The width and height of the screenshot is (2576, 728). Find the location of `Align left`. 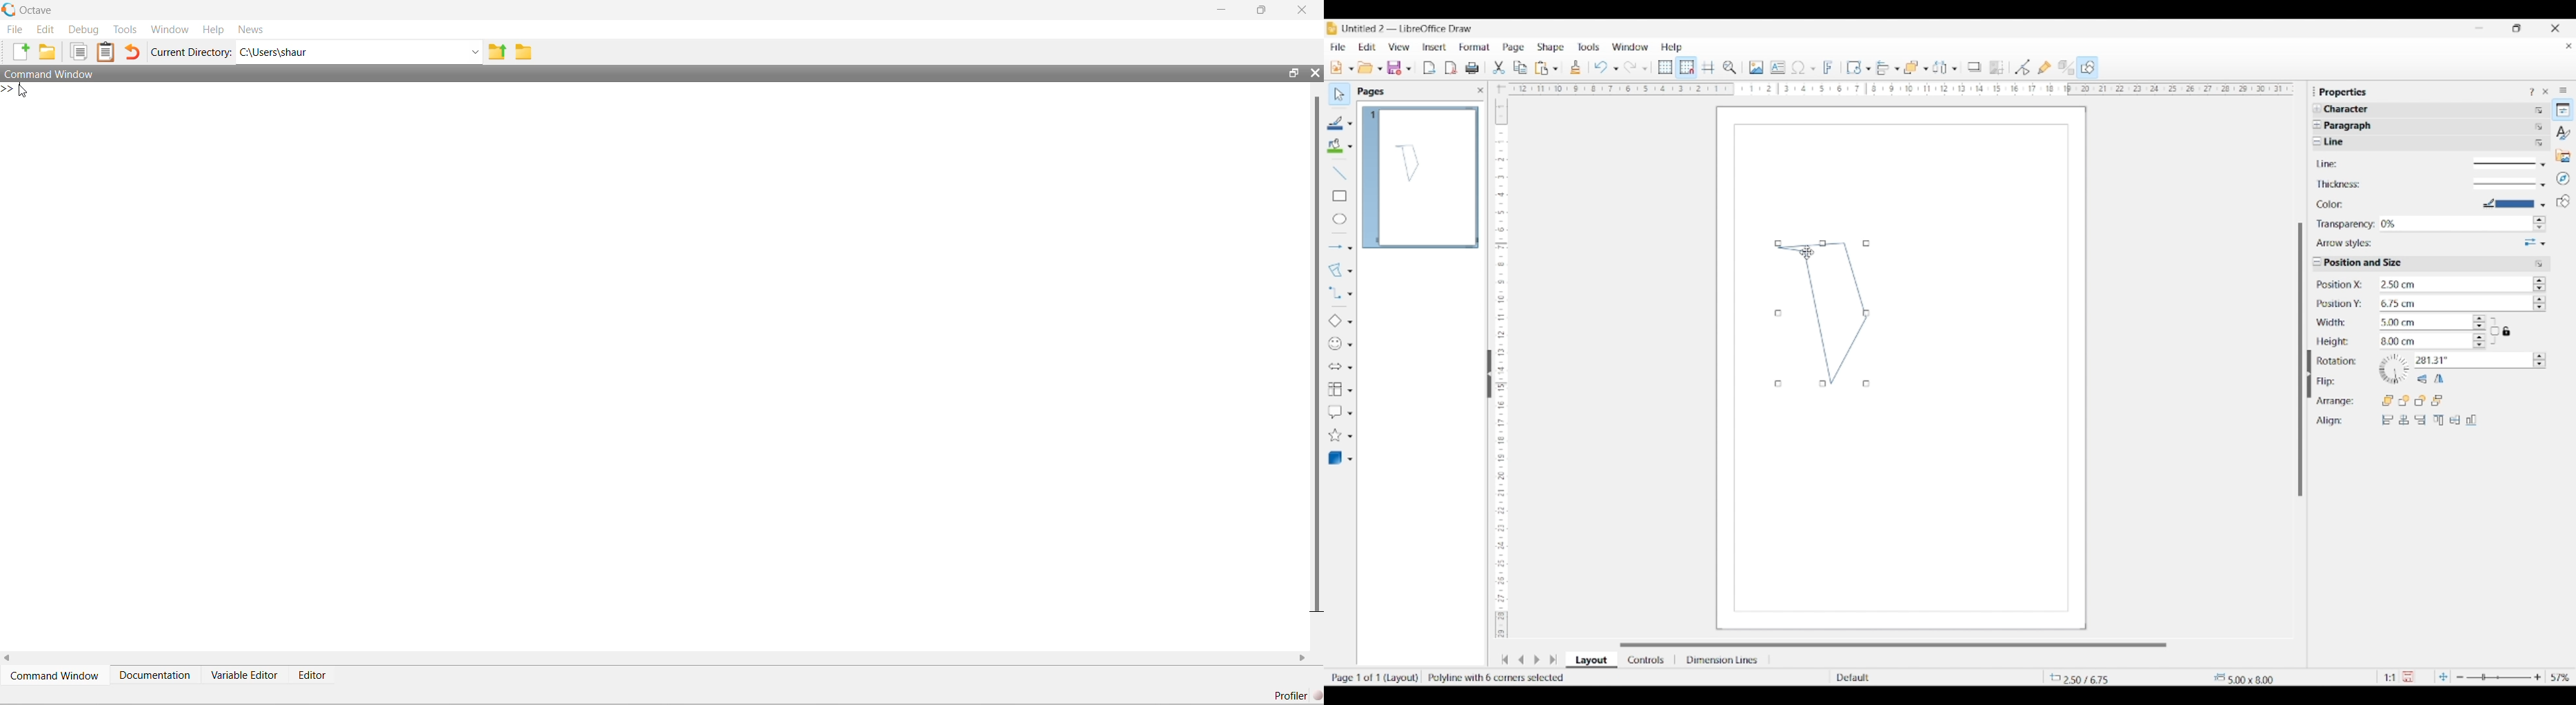

Align left is located at coordinates (2388, 420).